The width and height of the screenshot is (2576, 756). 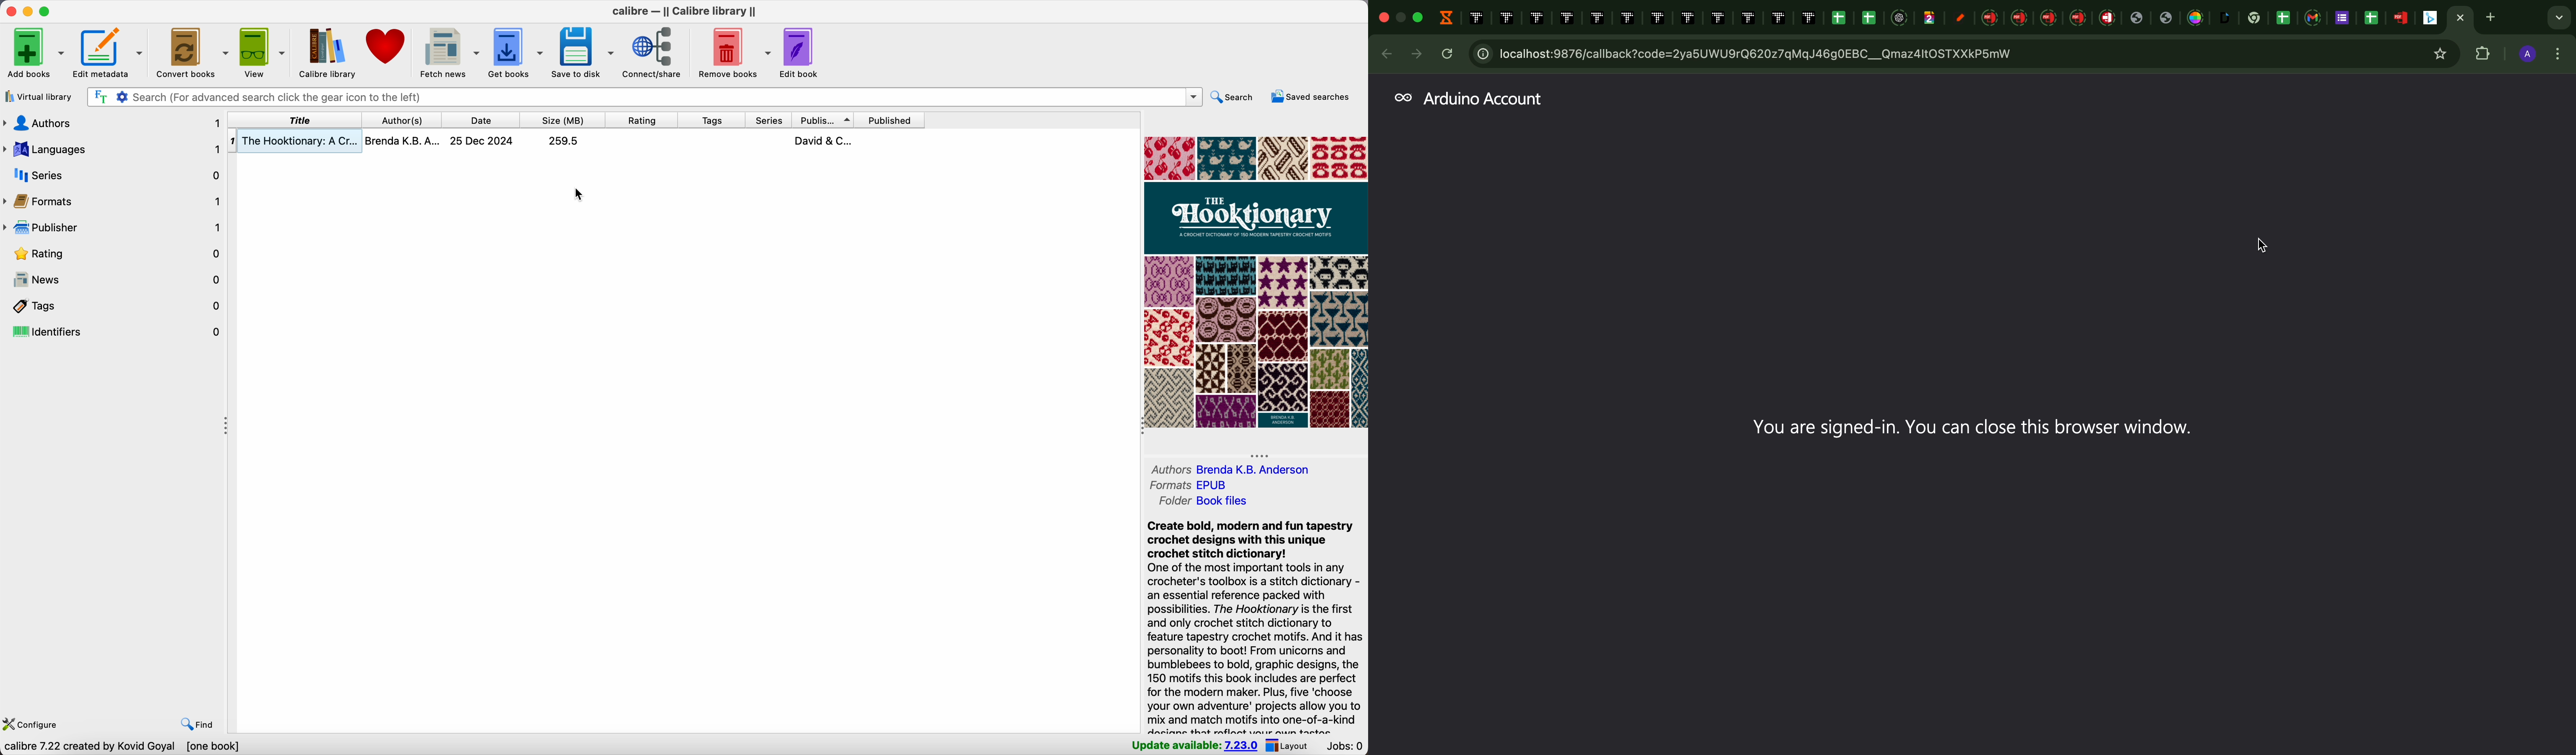 What do you see at coordinates (193, 723) in the screenshot?
I see `find` at bounding box center [193, 723].